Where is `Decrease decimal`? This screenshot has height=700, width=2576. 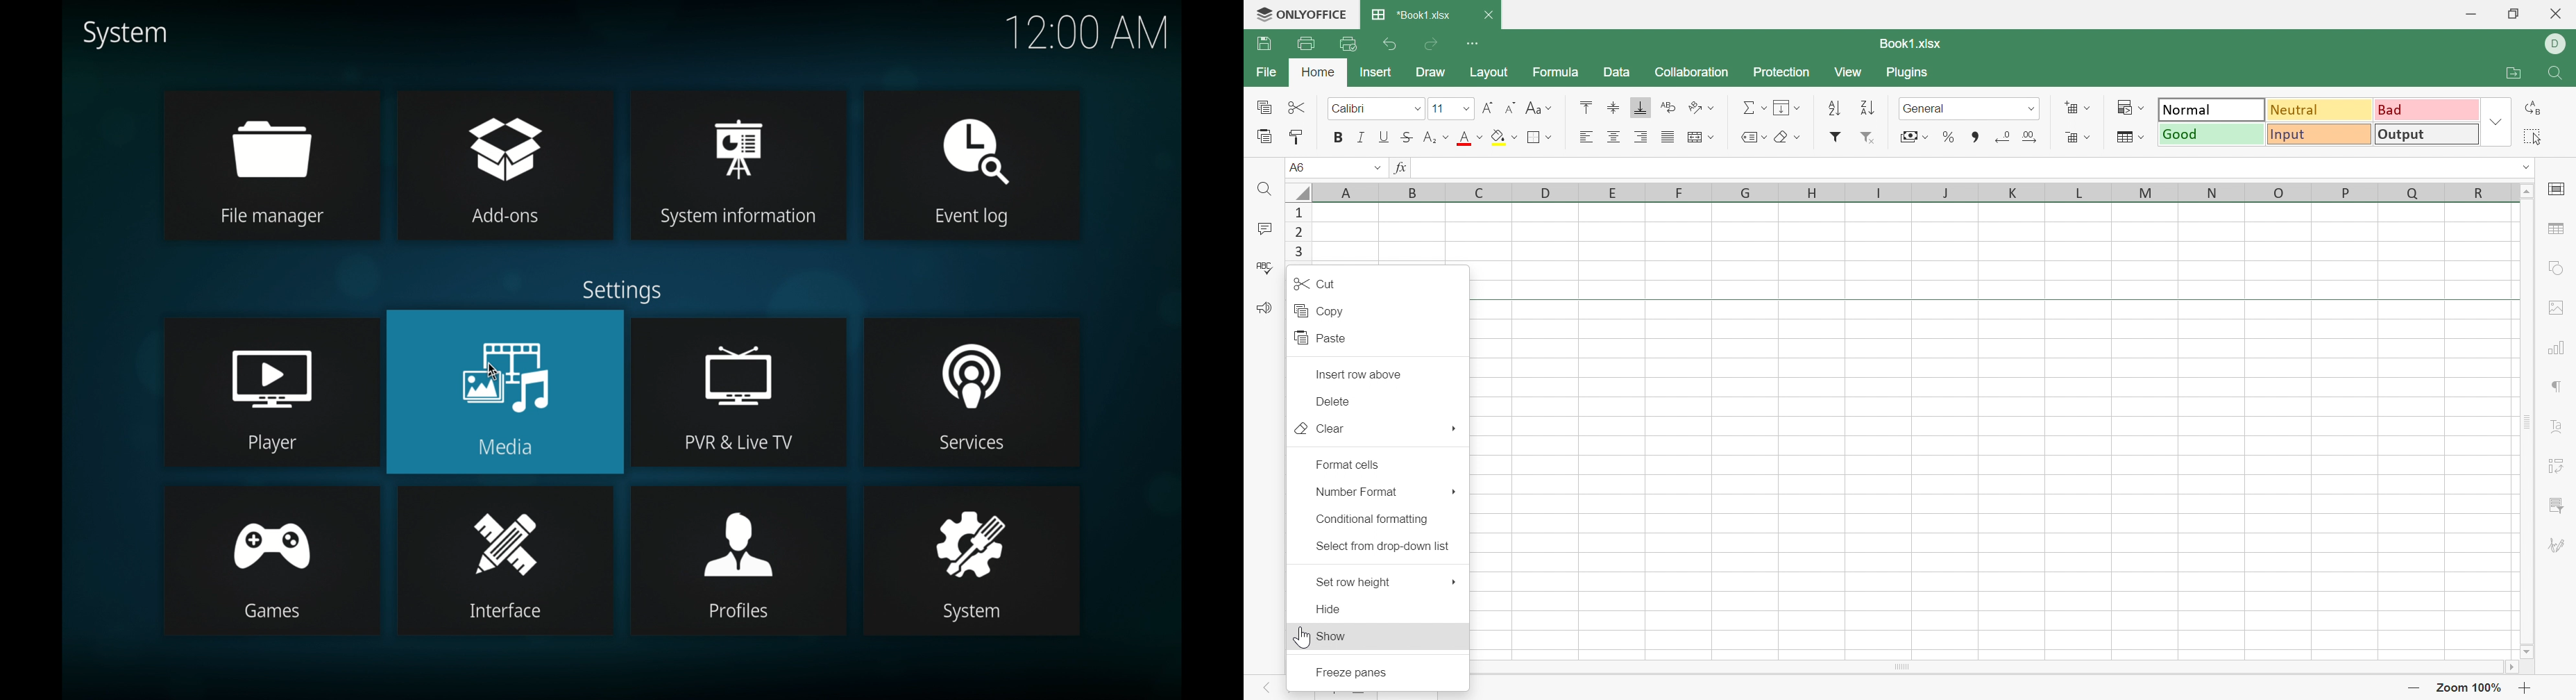 Decrease decimal is located at coordinates (2003, 139).